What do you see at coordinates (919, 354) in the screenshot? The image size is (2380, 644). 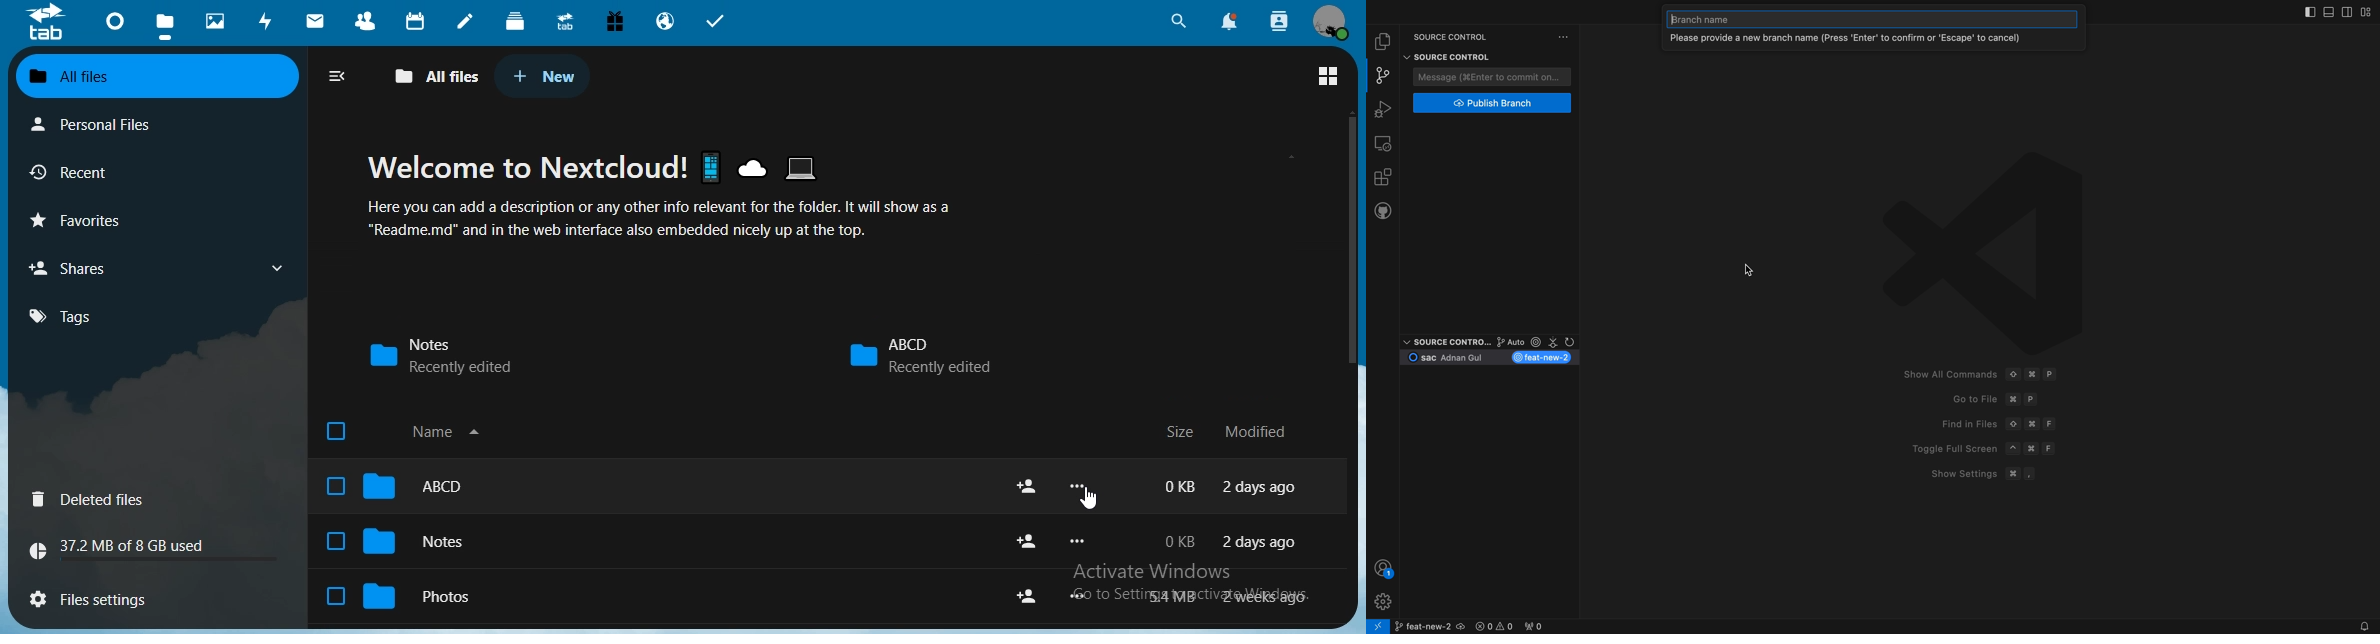 I see `abcd` at bounding box center [919, 354].